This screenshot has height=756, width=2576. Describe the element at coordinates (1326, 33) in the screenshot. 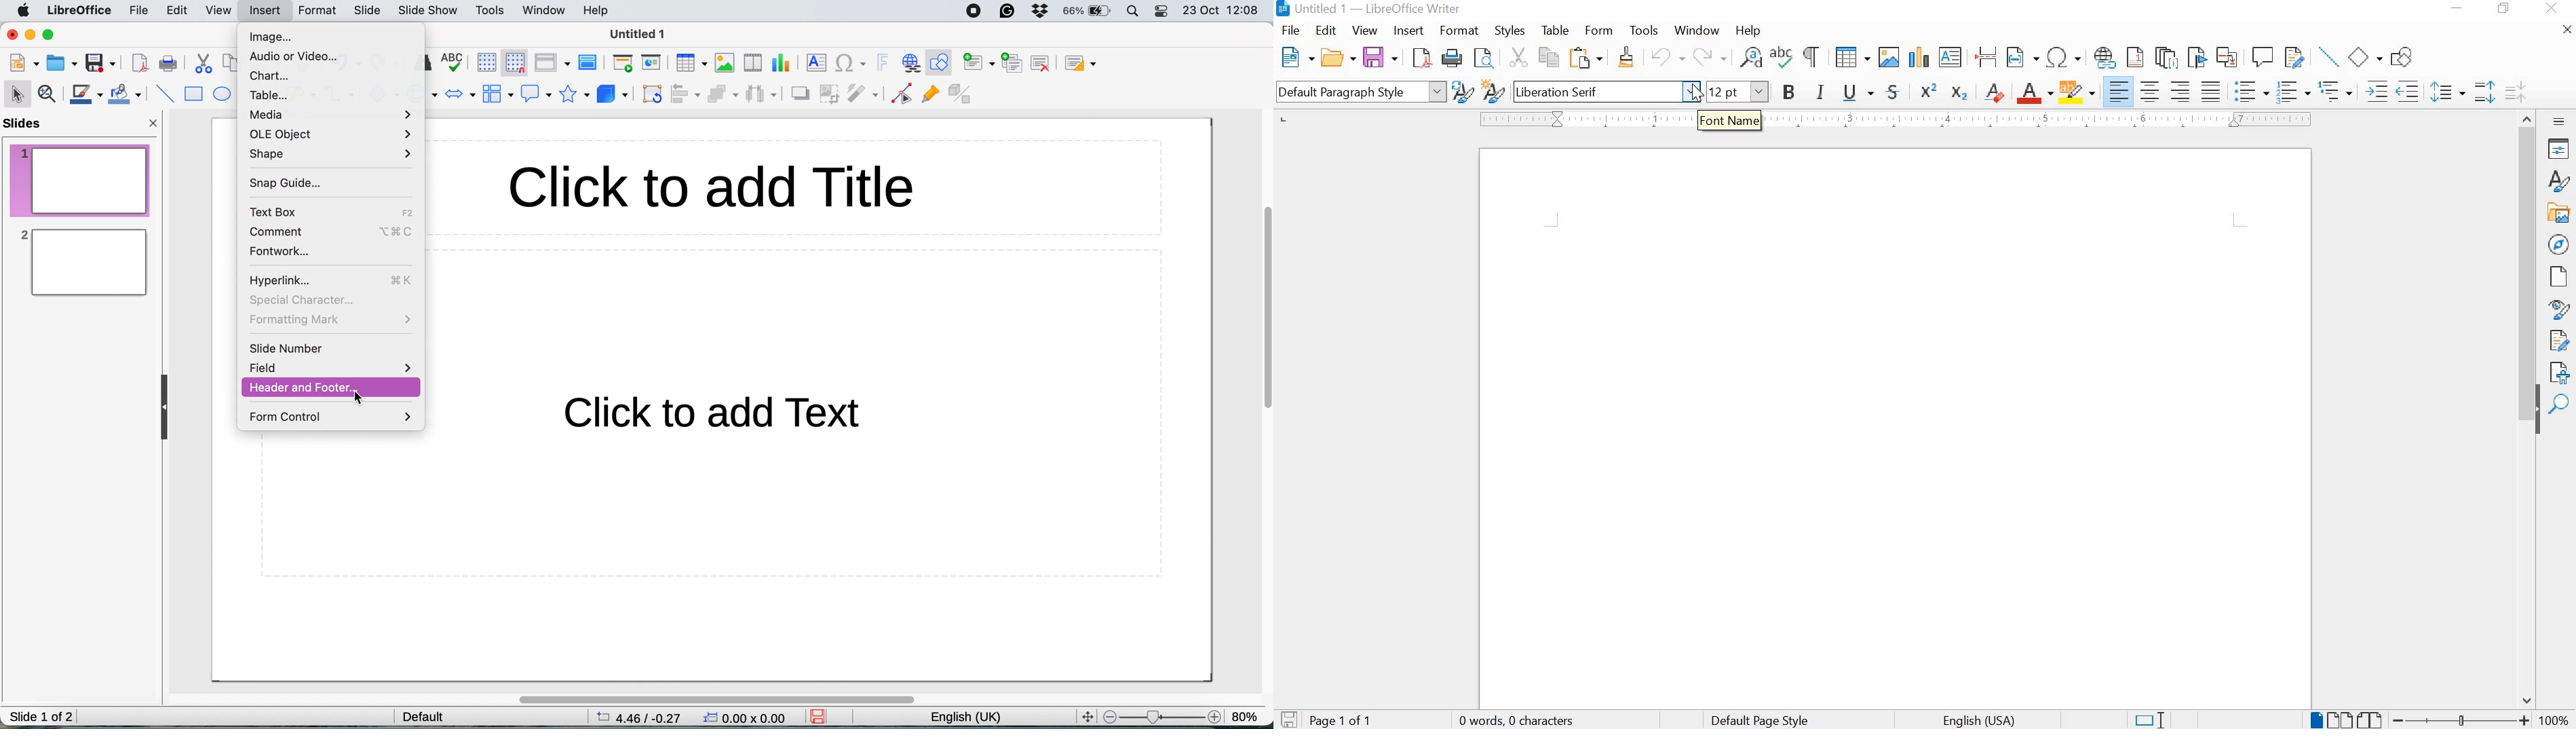

I see `EDIT` at that location.